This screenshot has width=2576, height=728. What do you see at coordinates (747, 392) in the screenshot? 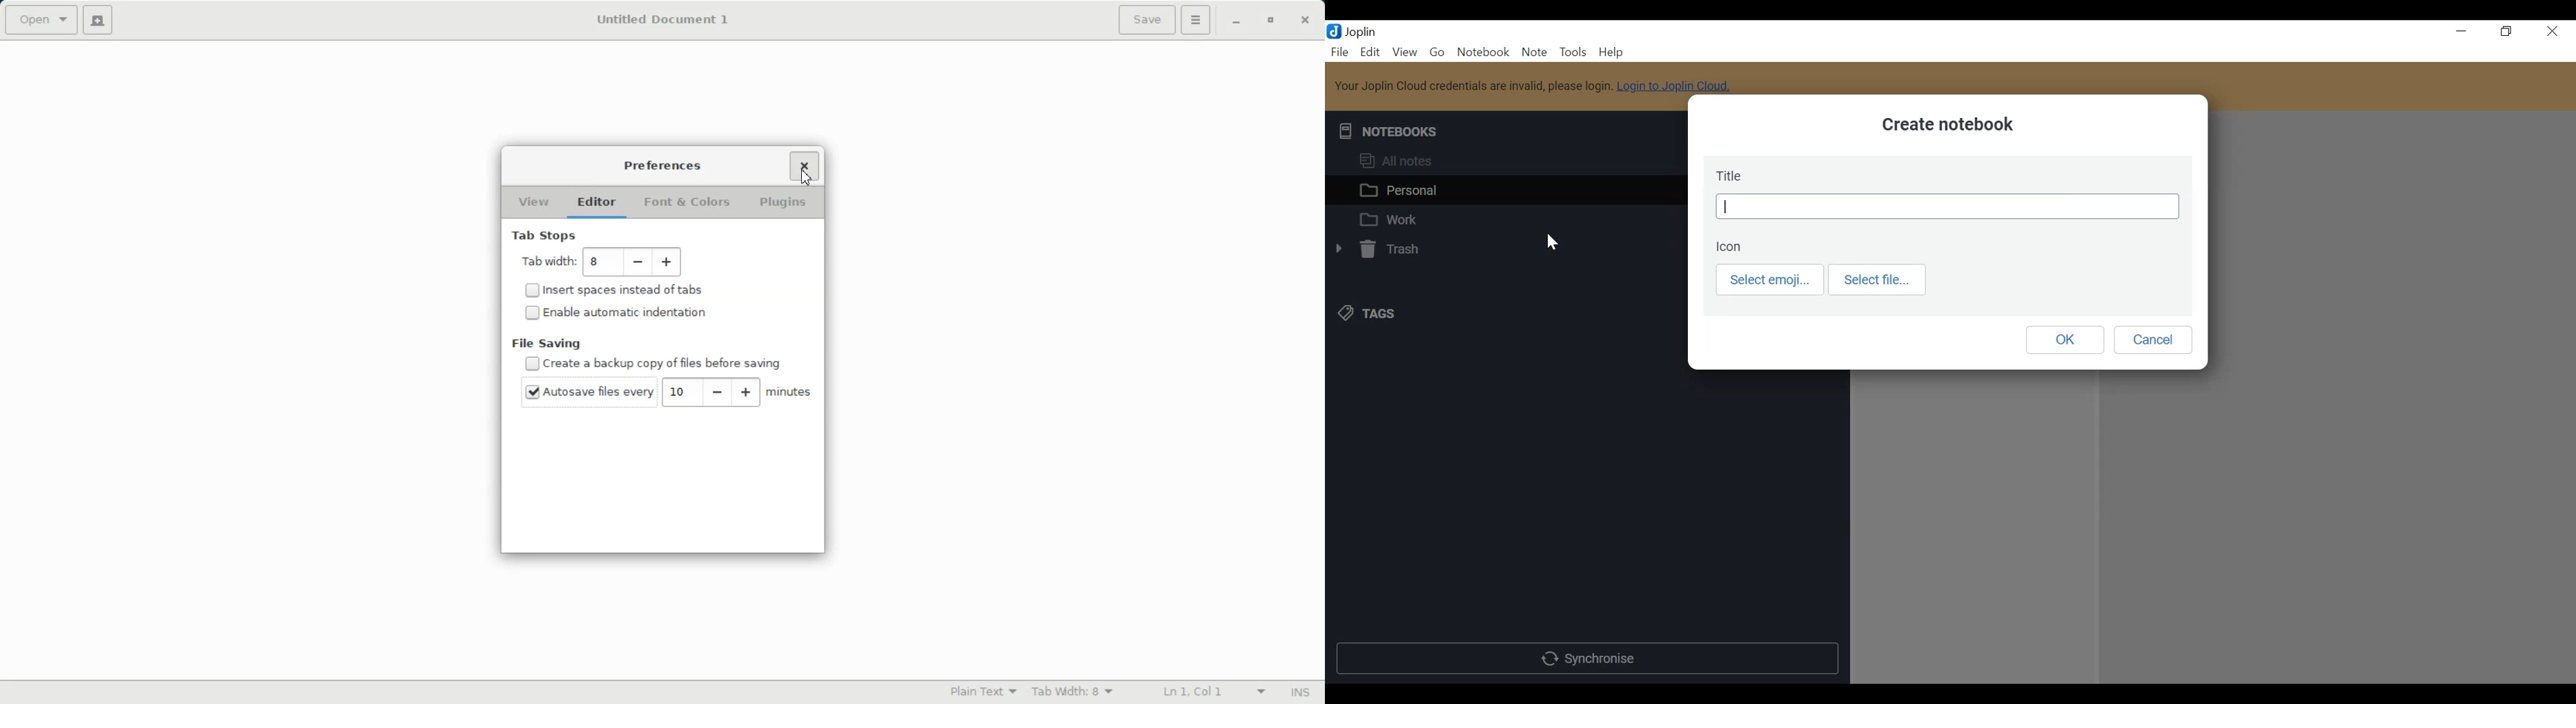
I see `Increase` at bounding box center [747, 392].